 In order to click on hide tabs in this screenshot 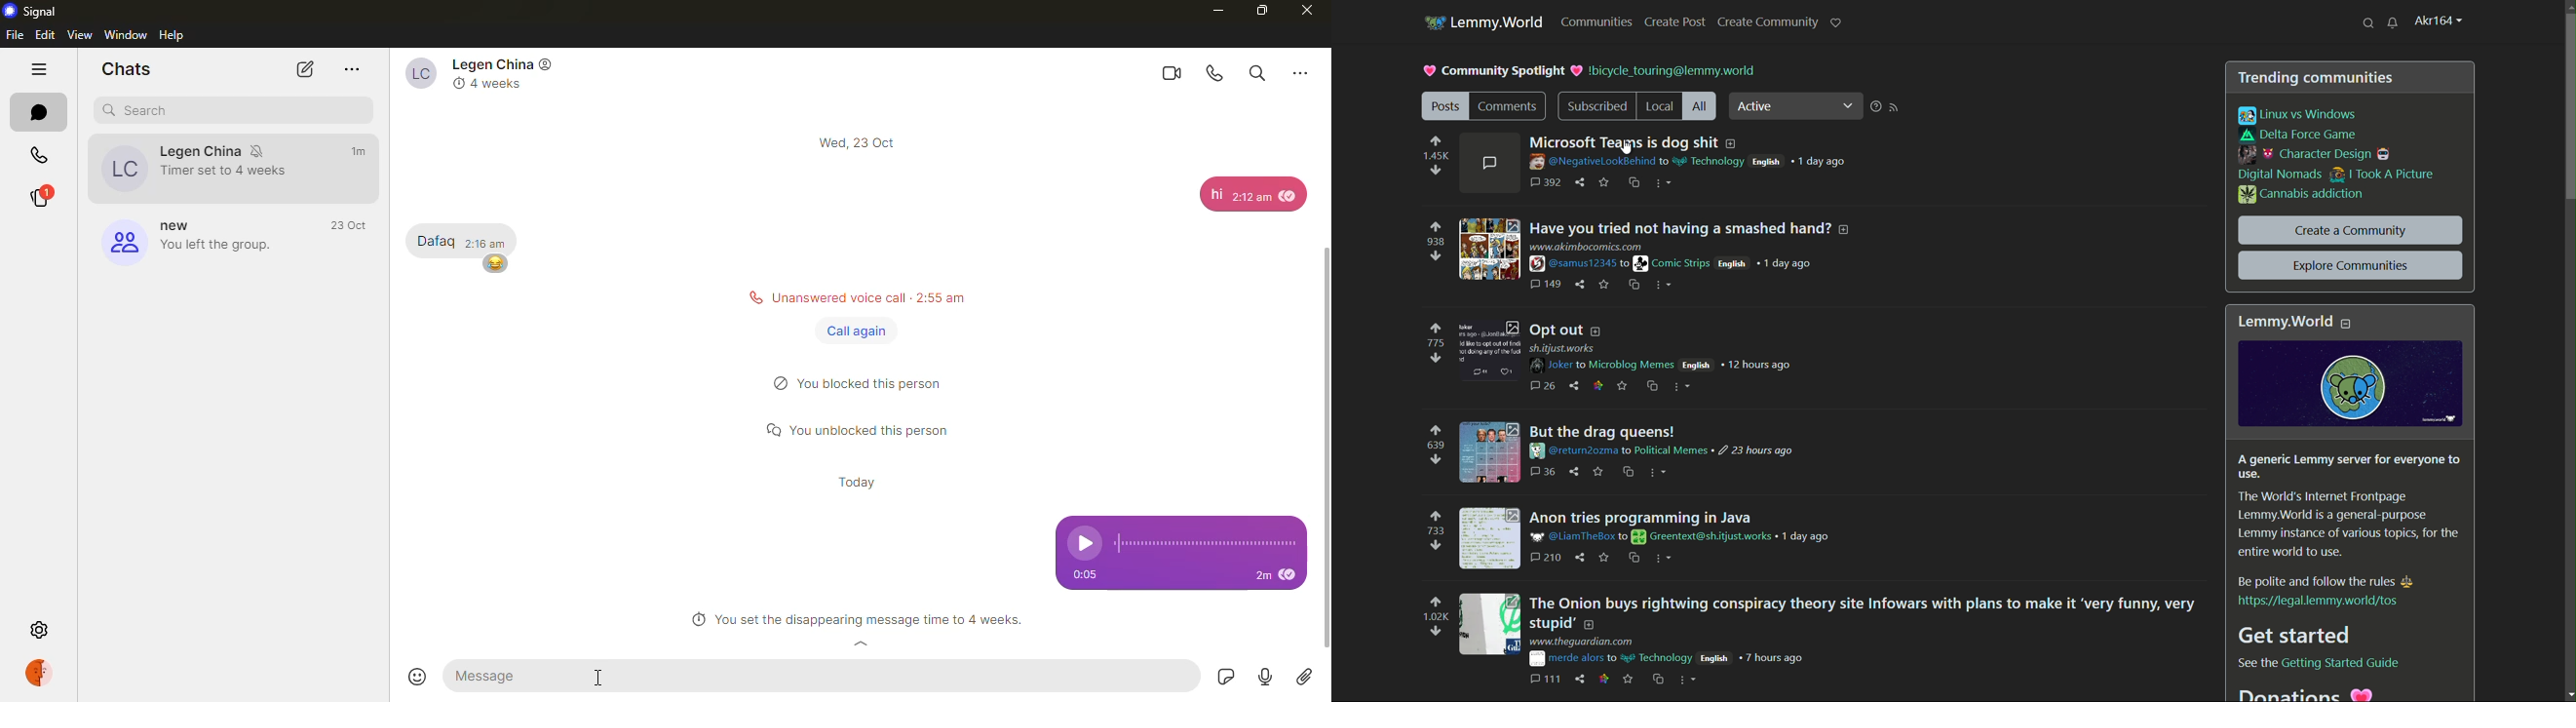, I will do `click(39, 71)`.